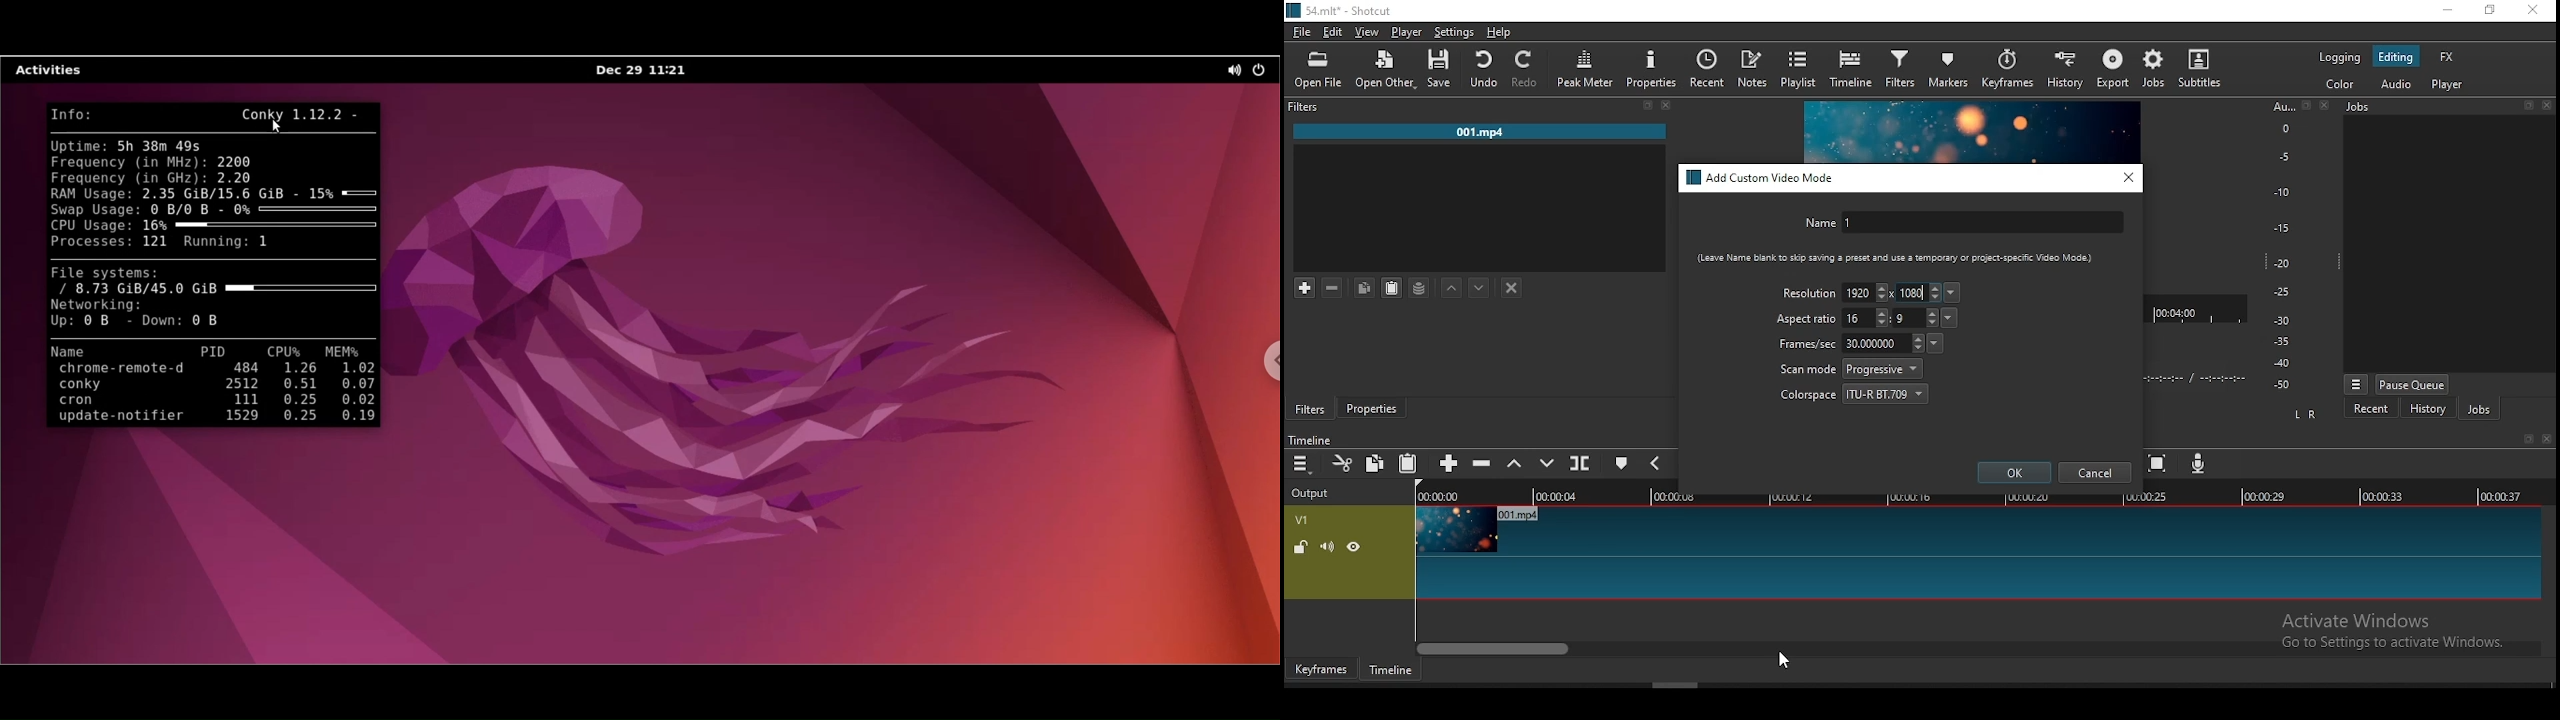 This screenshot has height=728, width=2576. What do you see at coordinates (1515, 464) in the screenshot?
I see `lift` at bounding box center [1515, 464].